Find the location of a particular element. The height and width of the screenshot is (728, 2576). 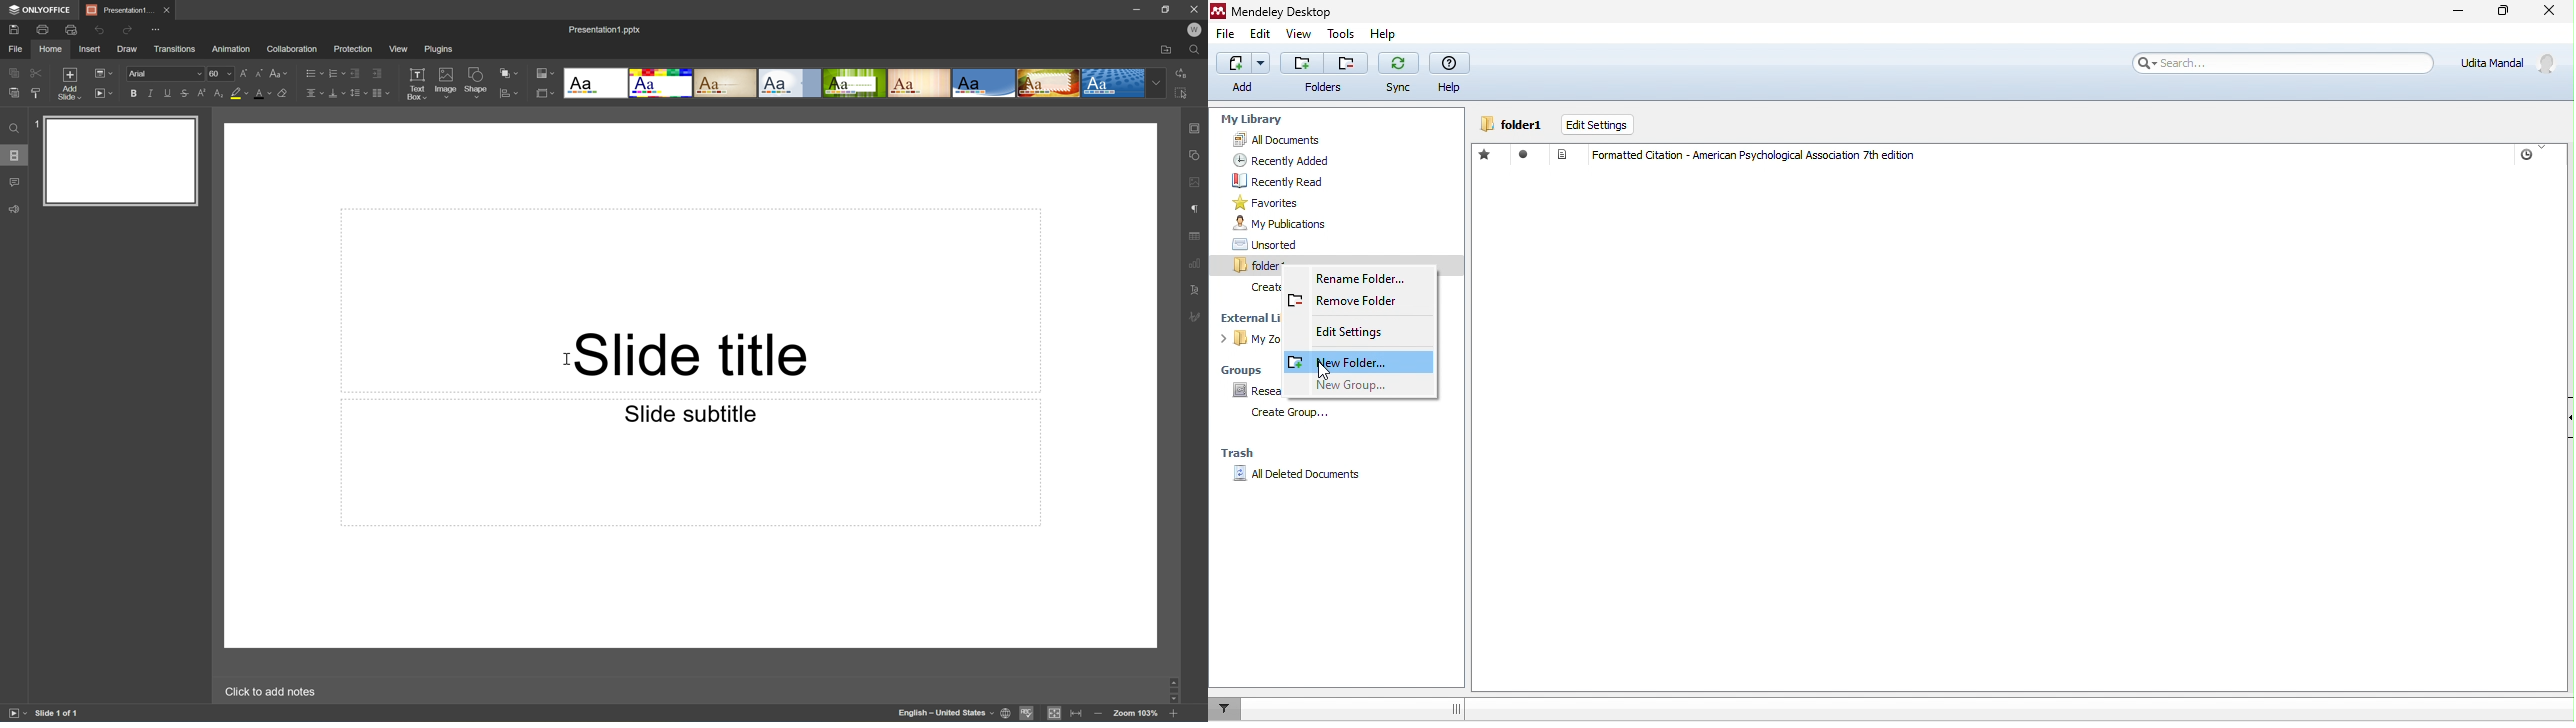

Plugins is located at coordinates (441, 49).